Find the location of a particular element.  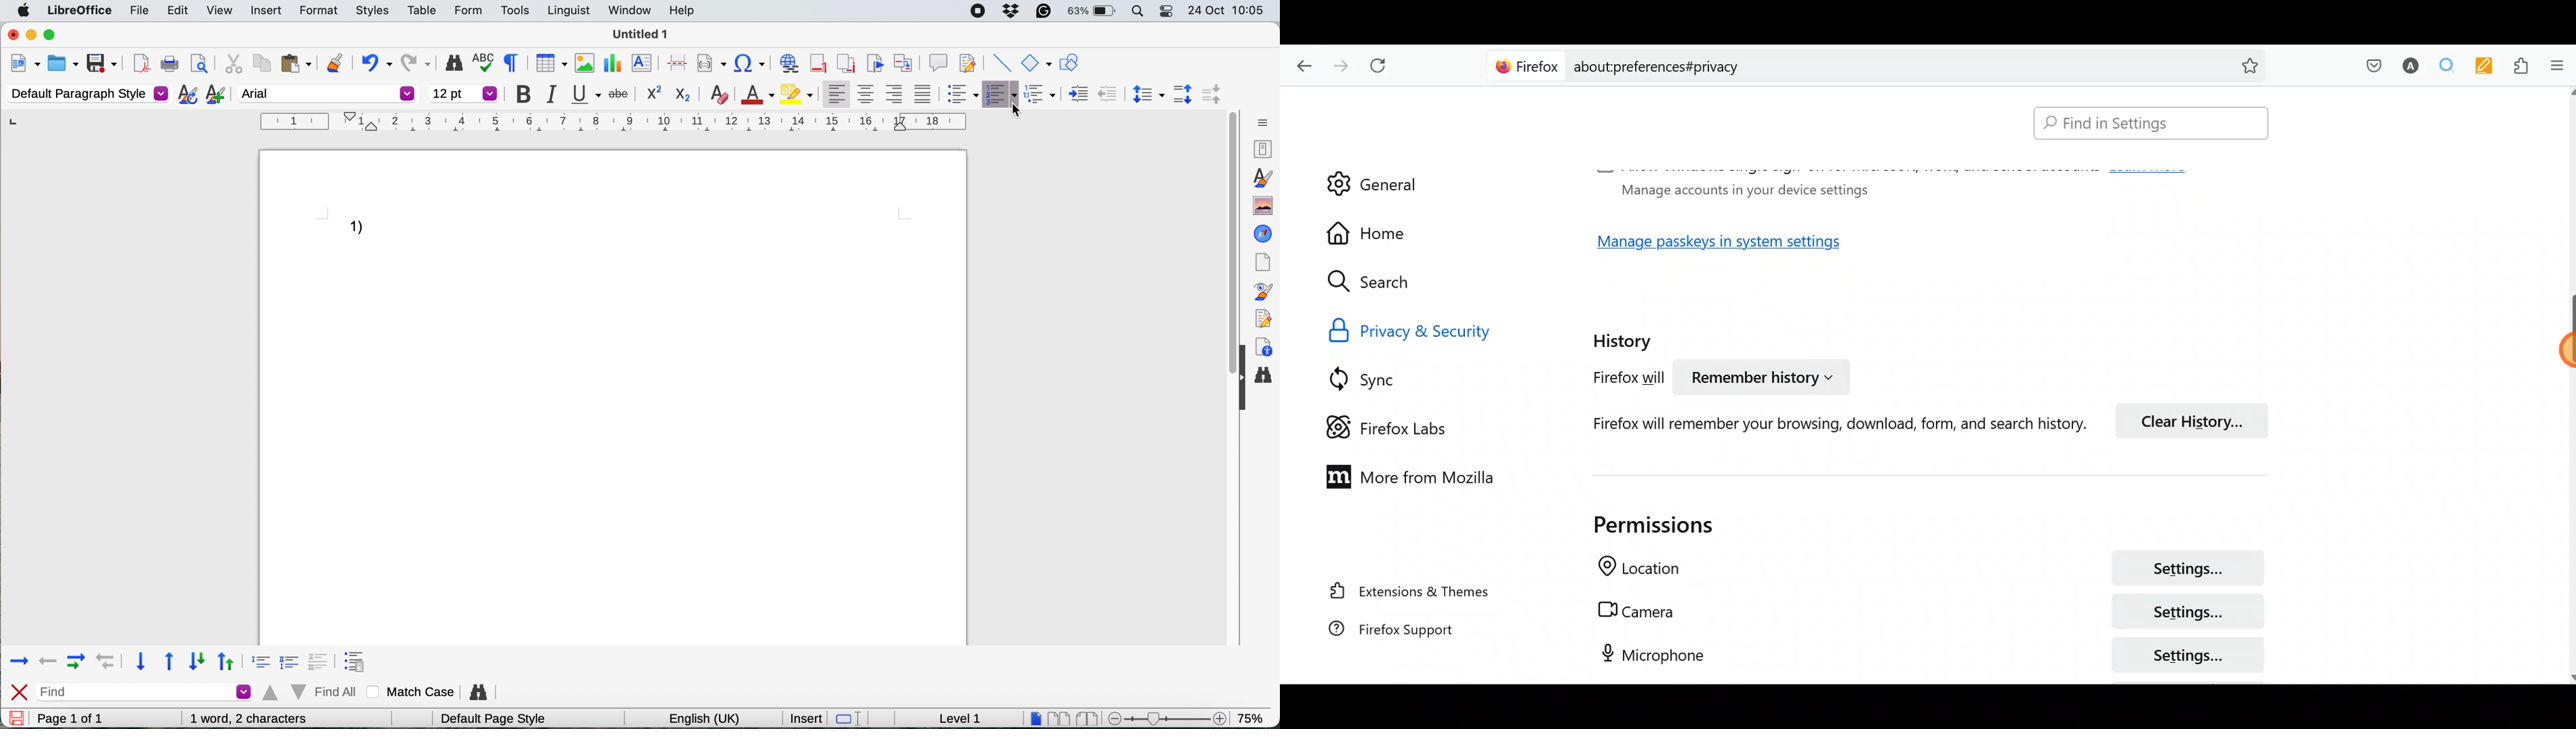

Sync is located at coordinates (1380, 379).